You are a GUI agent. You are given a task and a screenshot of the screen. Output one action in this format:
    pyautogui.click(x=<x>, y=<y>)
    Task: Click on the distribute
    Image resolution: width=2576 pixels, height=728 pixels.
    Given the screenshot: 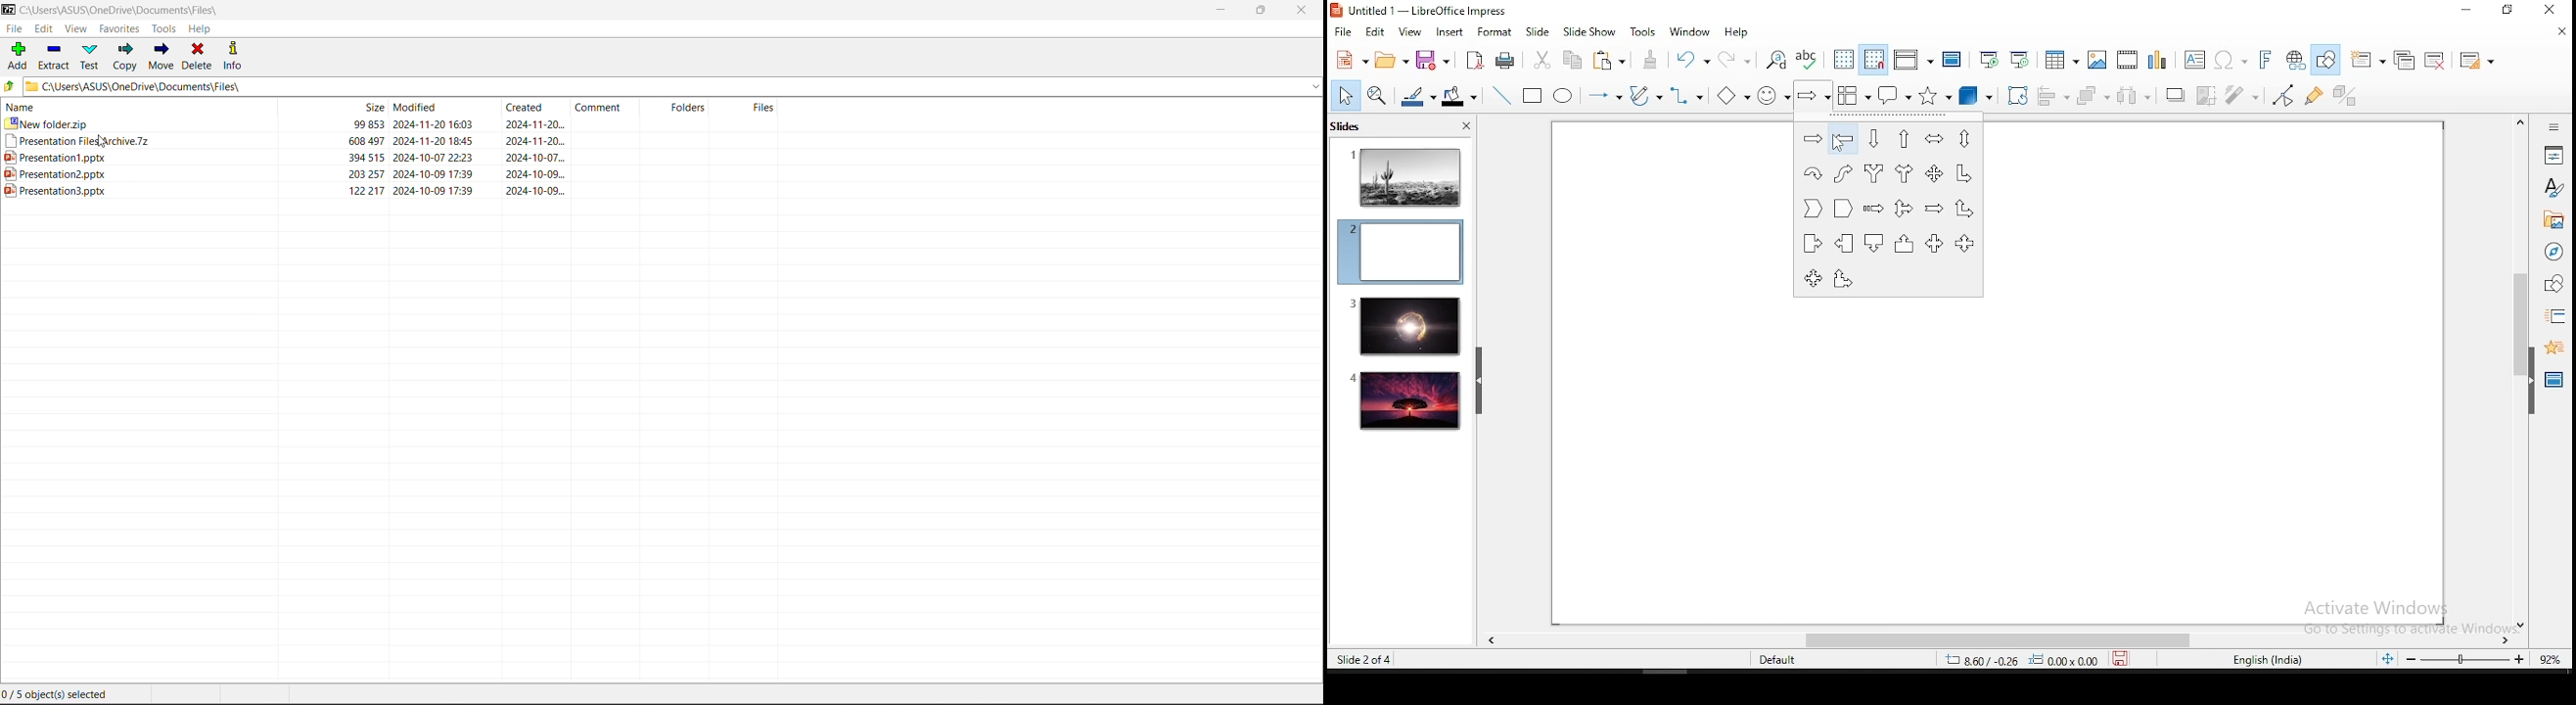 What is the action you would take?
    pyautogui.click(x=2136, y=96)
    